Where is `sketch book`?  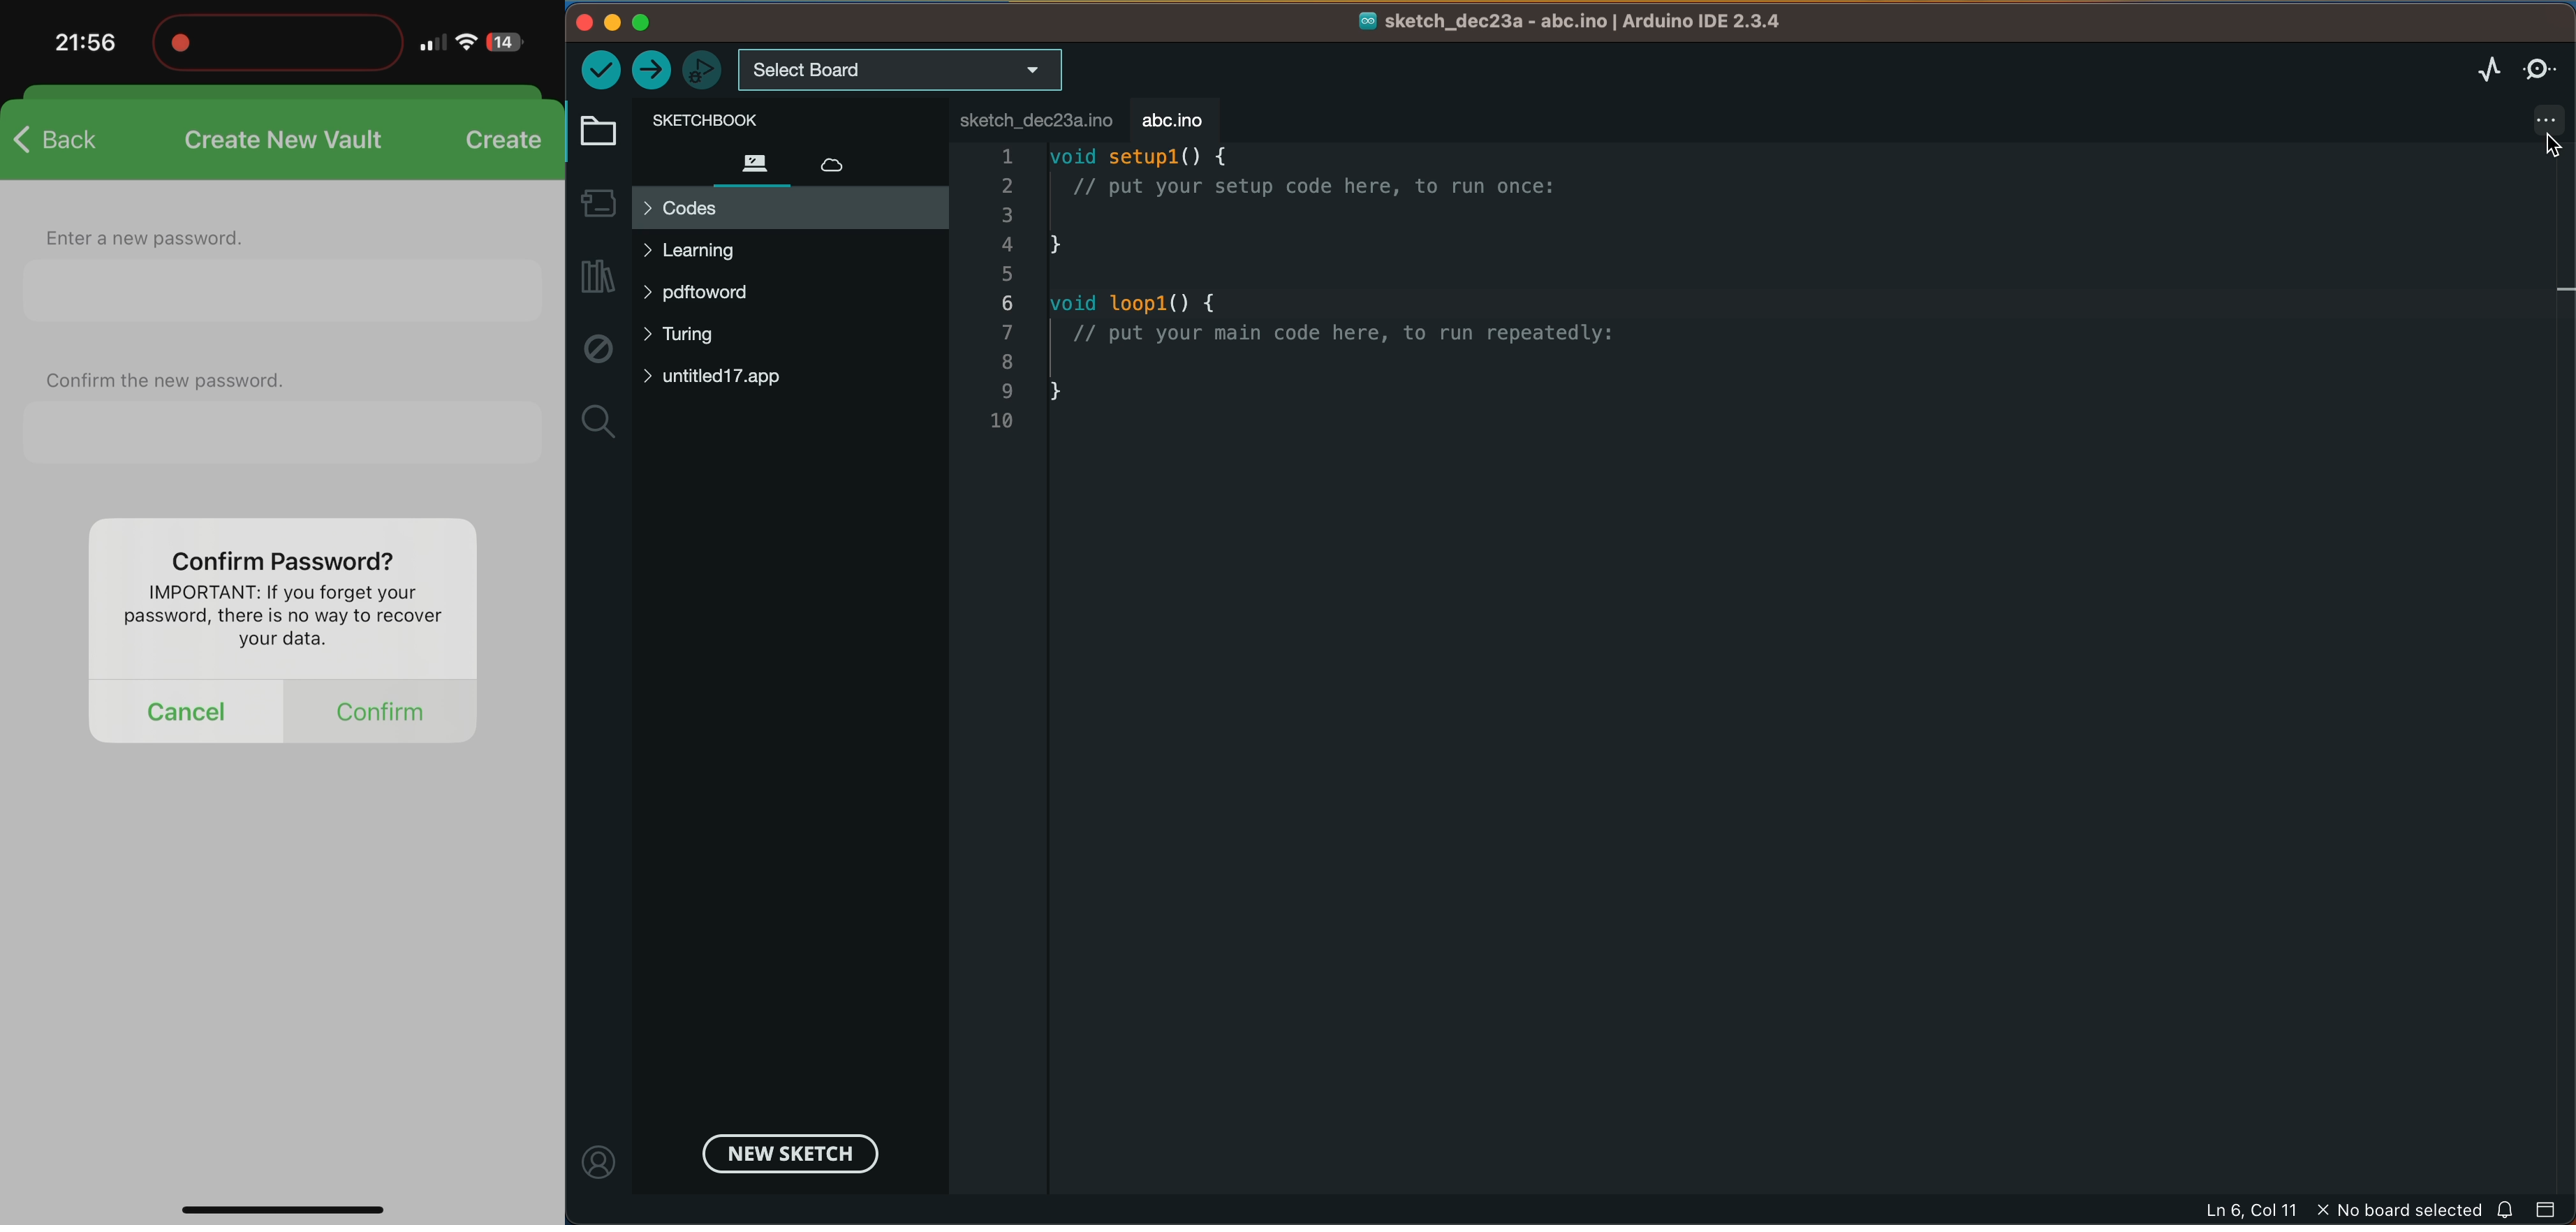
sketch book is located at coordinates (754, 119).